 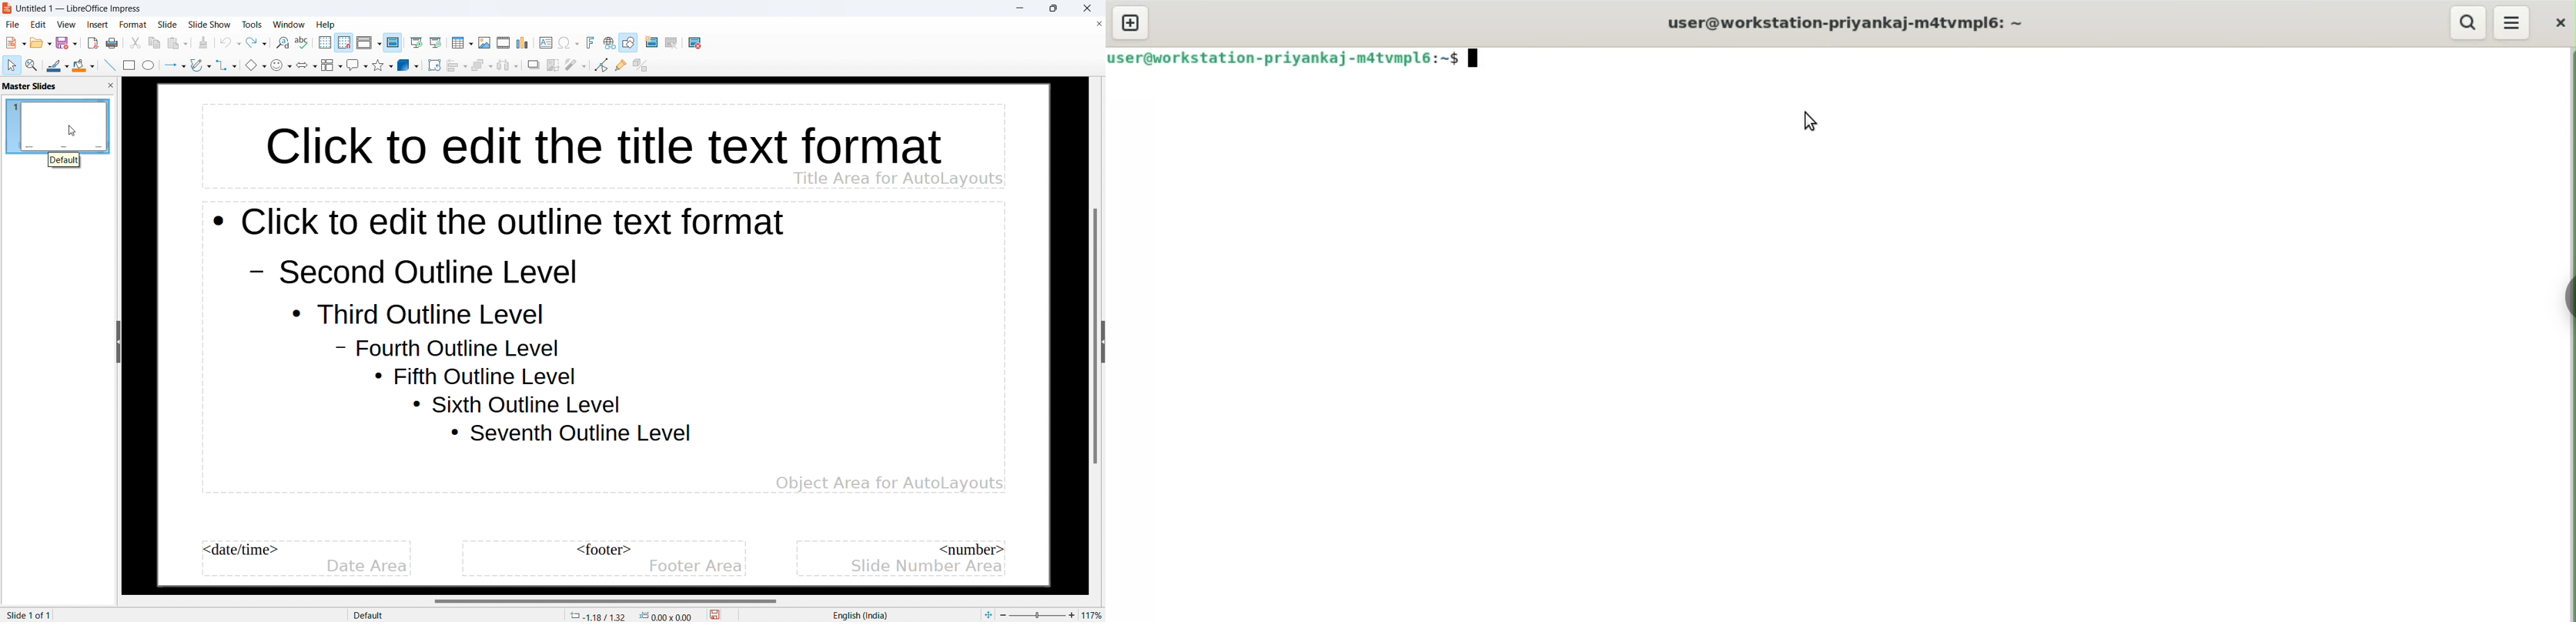 What do you see at coordinates (133, 25) in the screenshot?
I see `format` at bounding box center [133, 25].